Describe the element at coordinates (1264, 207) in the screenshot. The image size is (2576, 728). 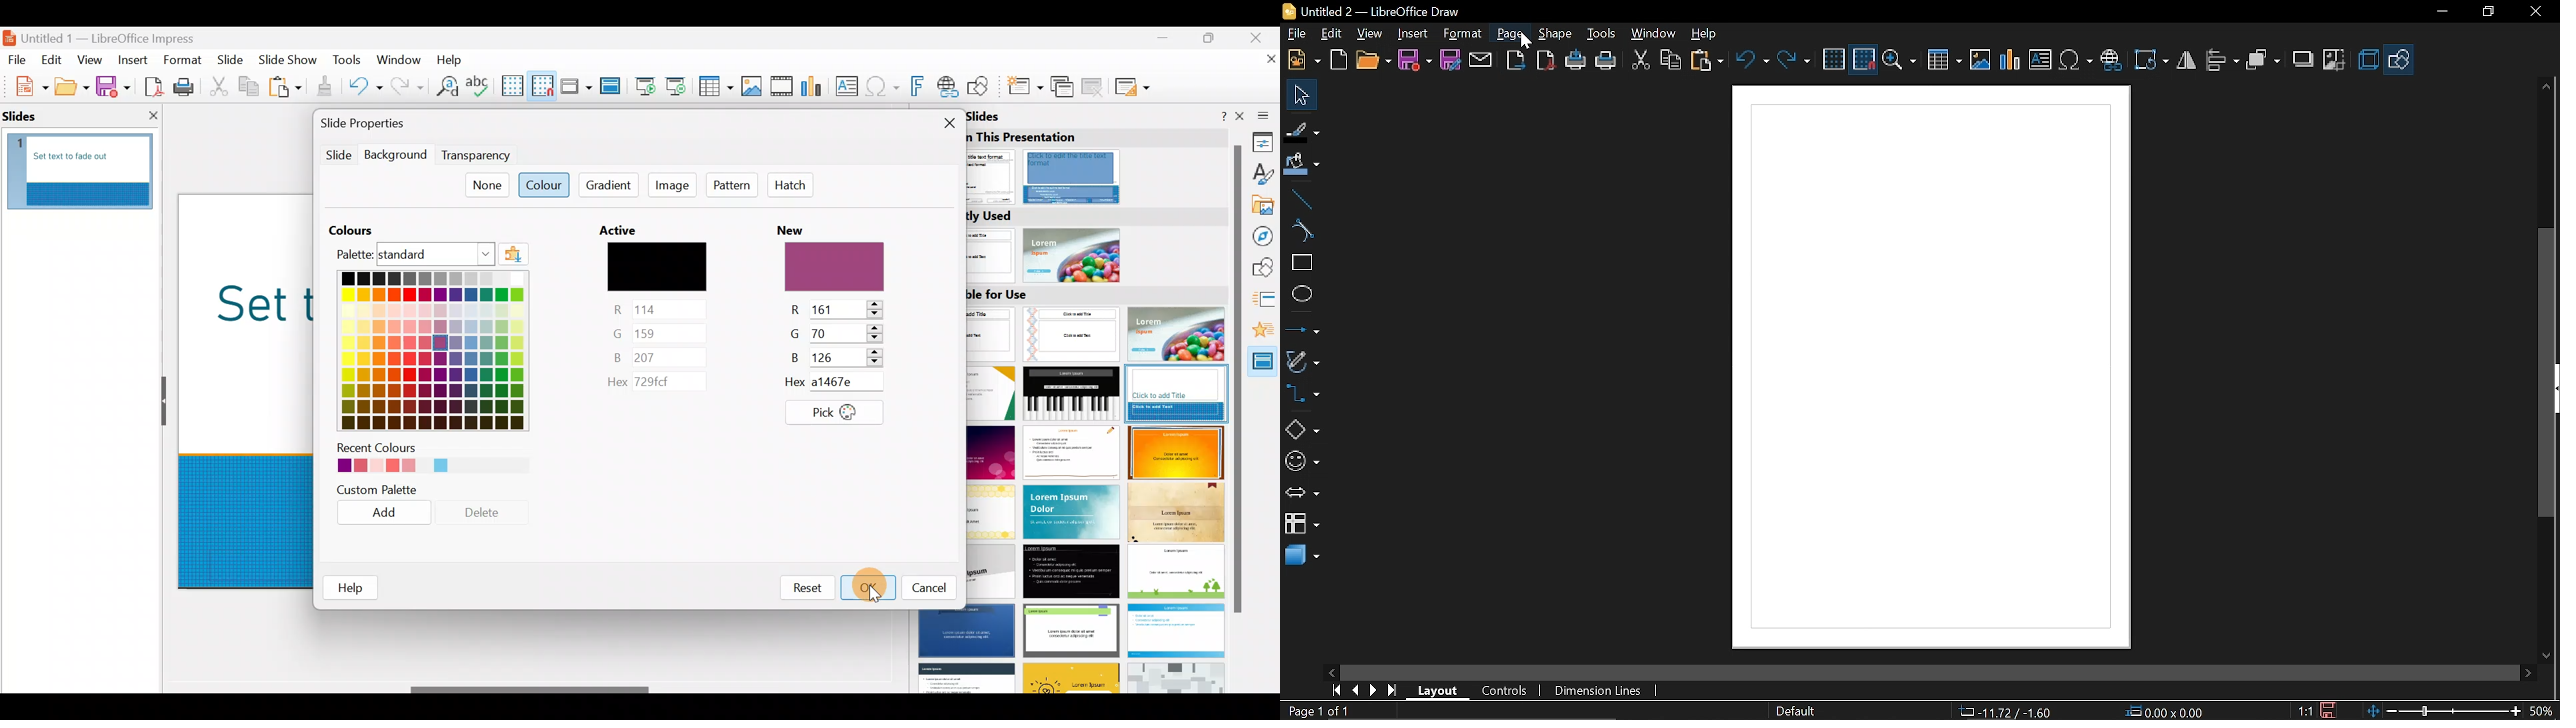
I see `Gallery` at that location.